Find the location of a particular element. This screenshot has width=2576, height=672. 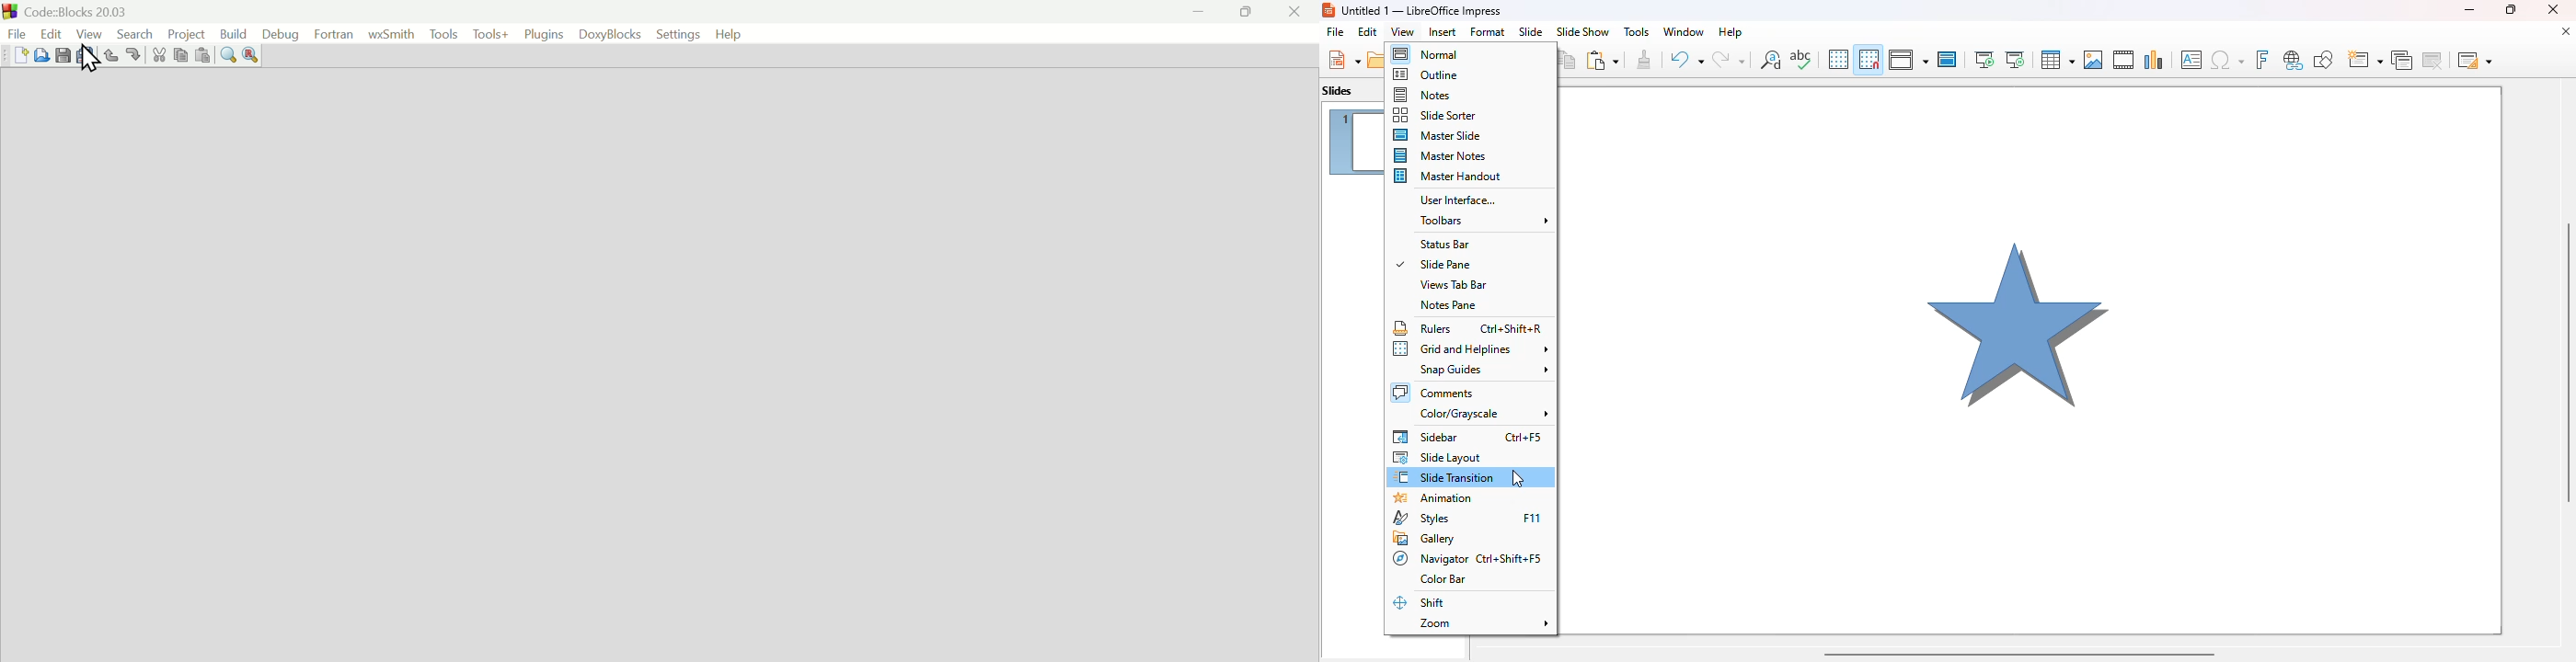

redo is located at coordinates (1729, 59).